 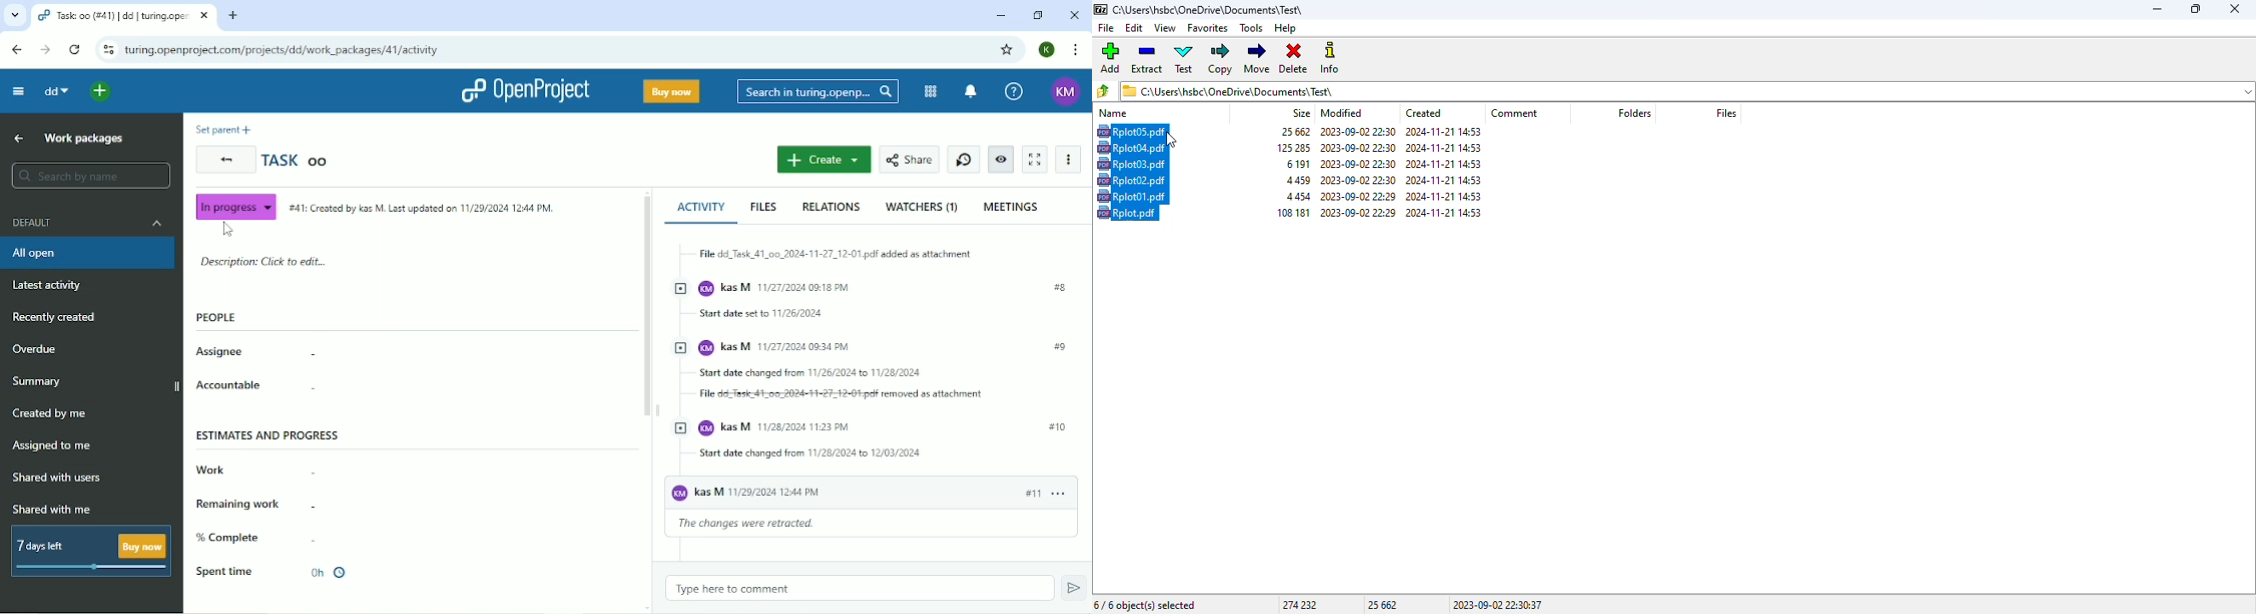 I want to click on Current tab, so click(x=122, y=15).